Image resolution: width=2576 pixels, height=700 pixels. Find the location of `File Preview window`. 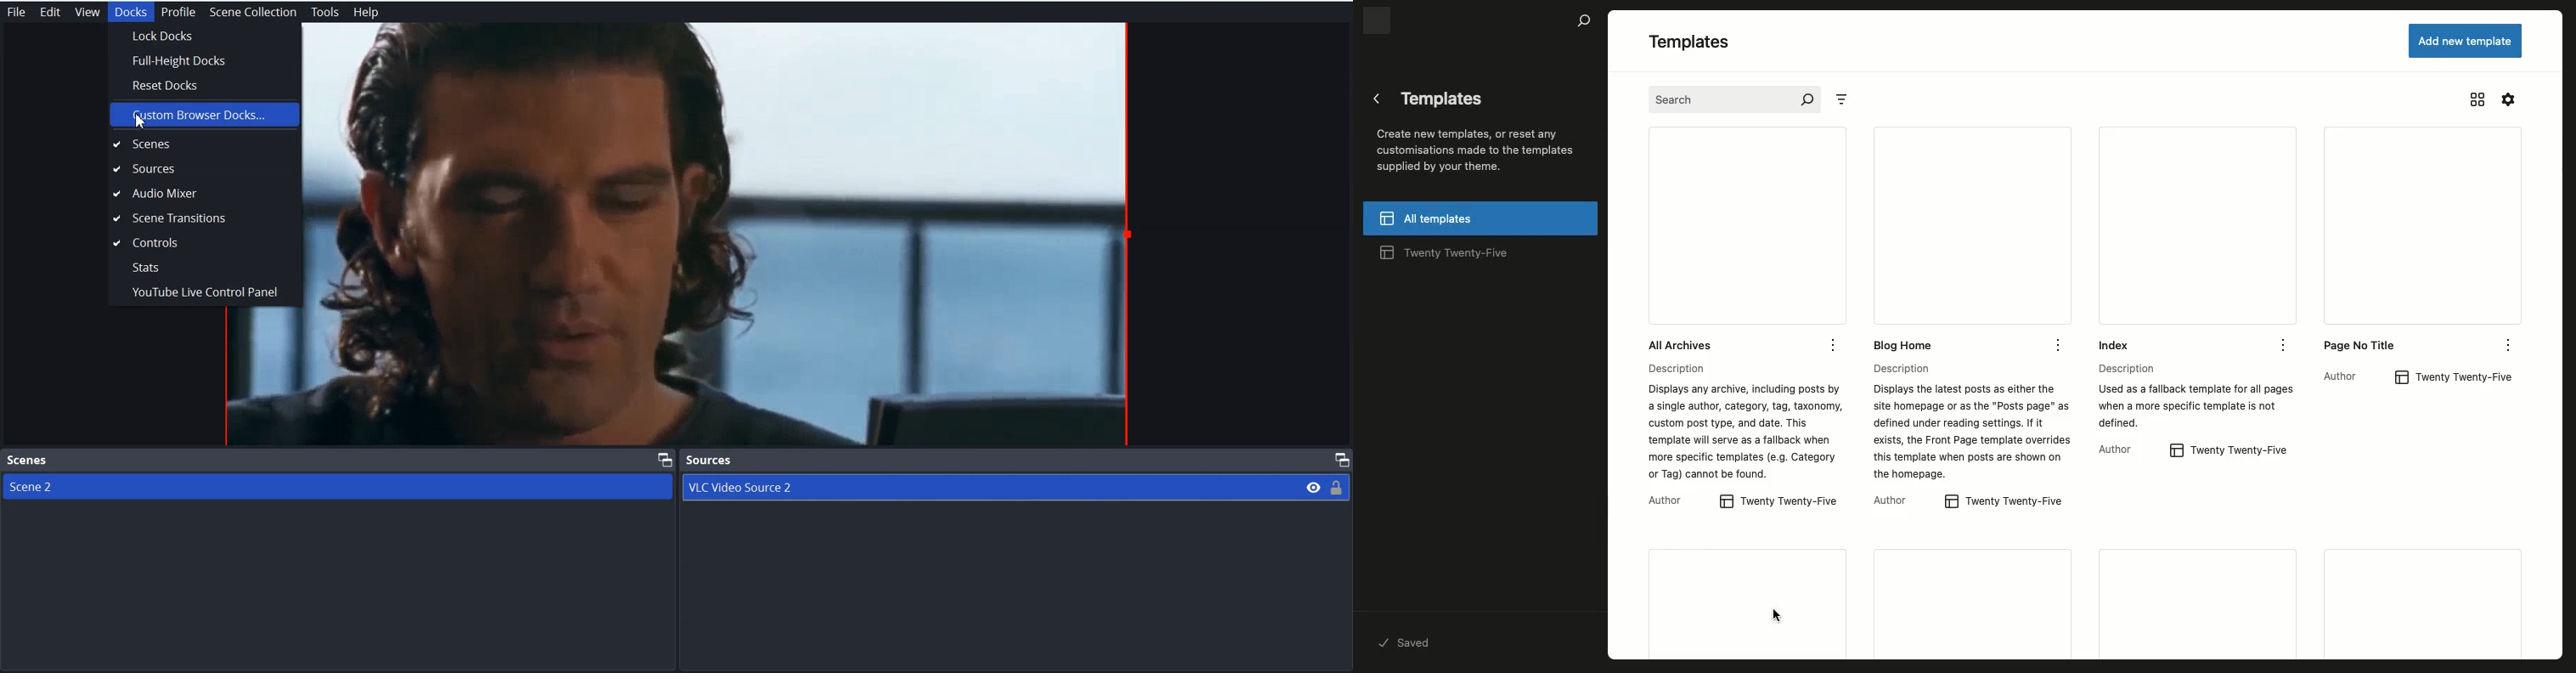

File Preview window is located at coordinates (721, 236).